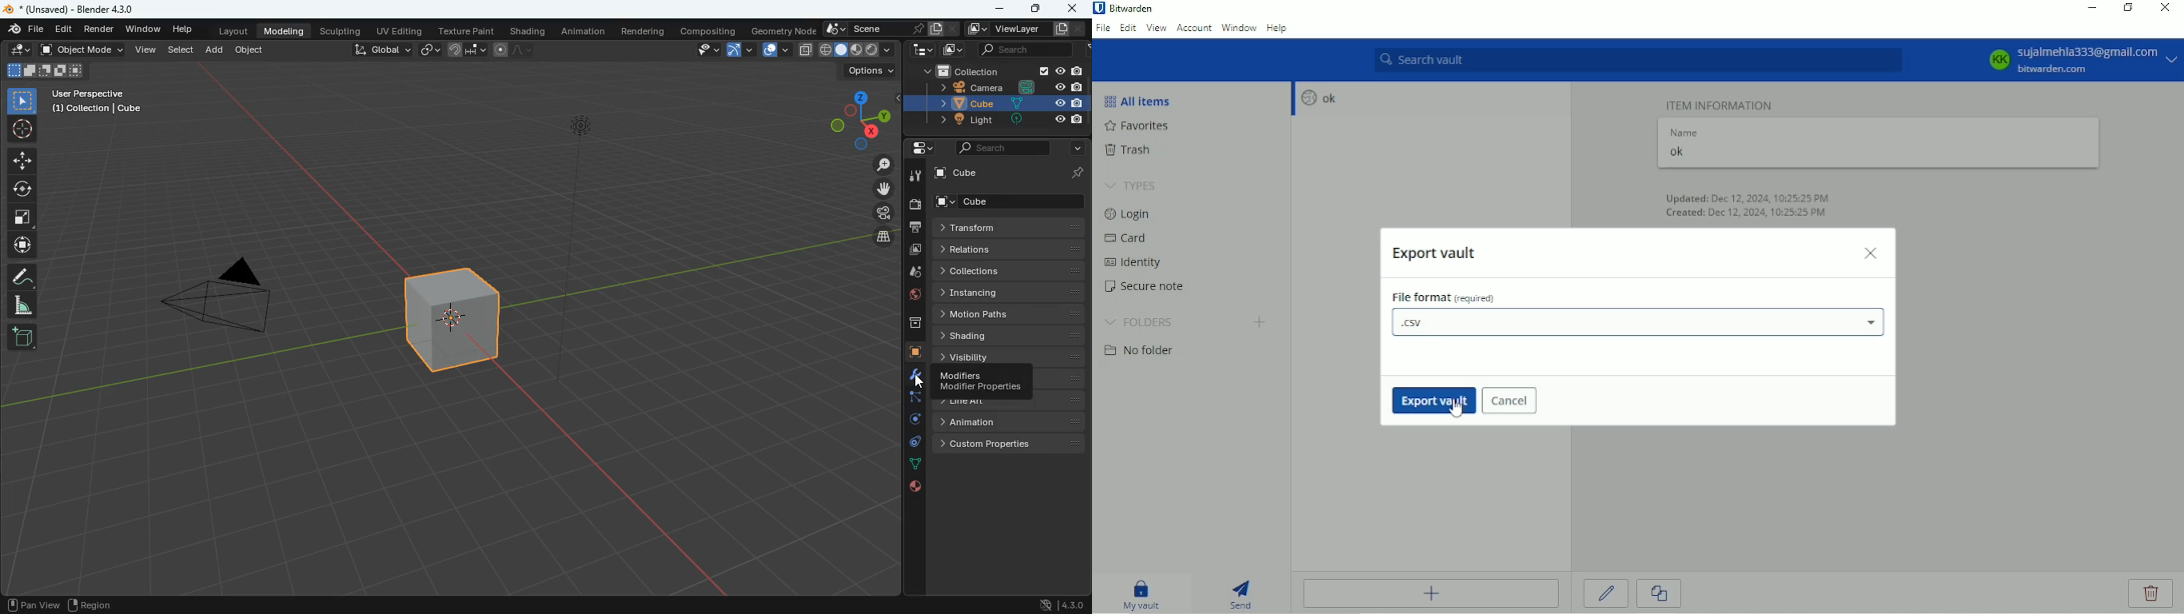 Image resolution: width=2184 pixels, height=616 pixels. I want to click on version, so click(1059, 604).